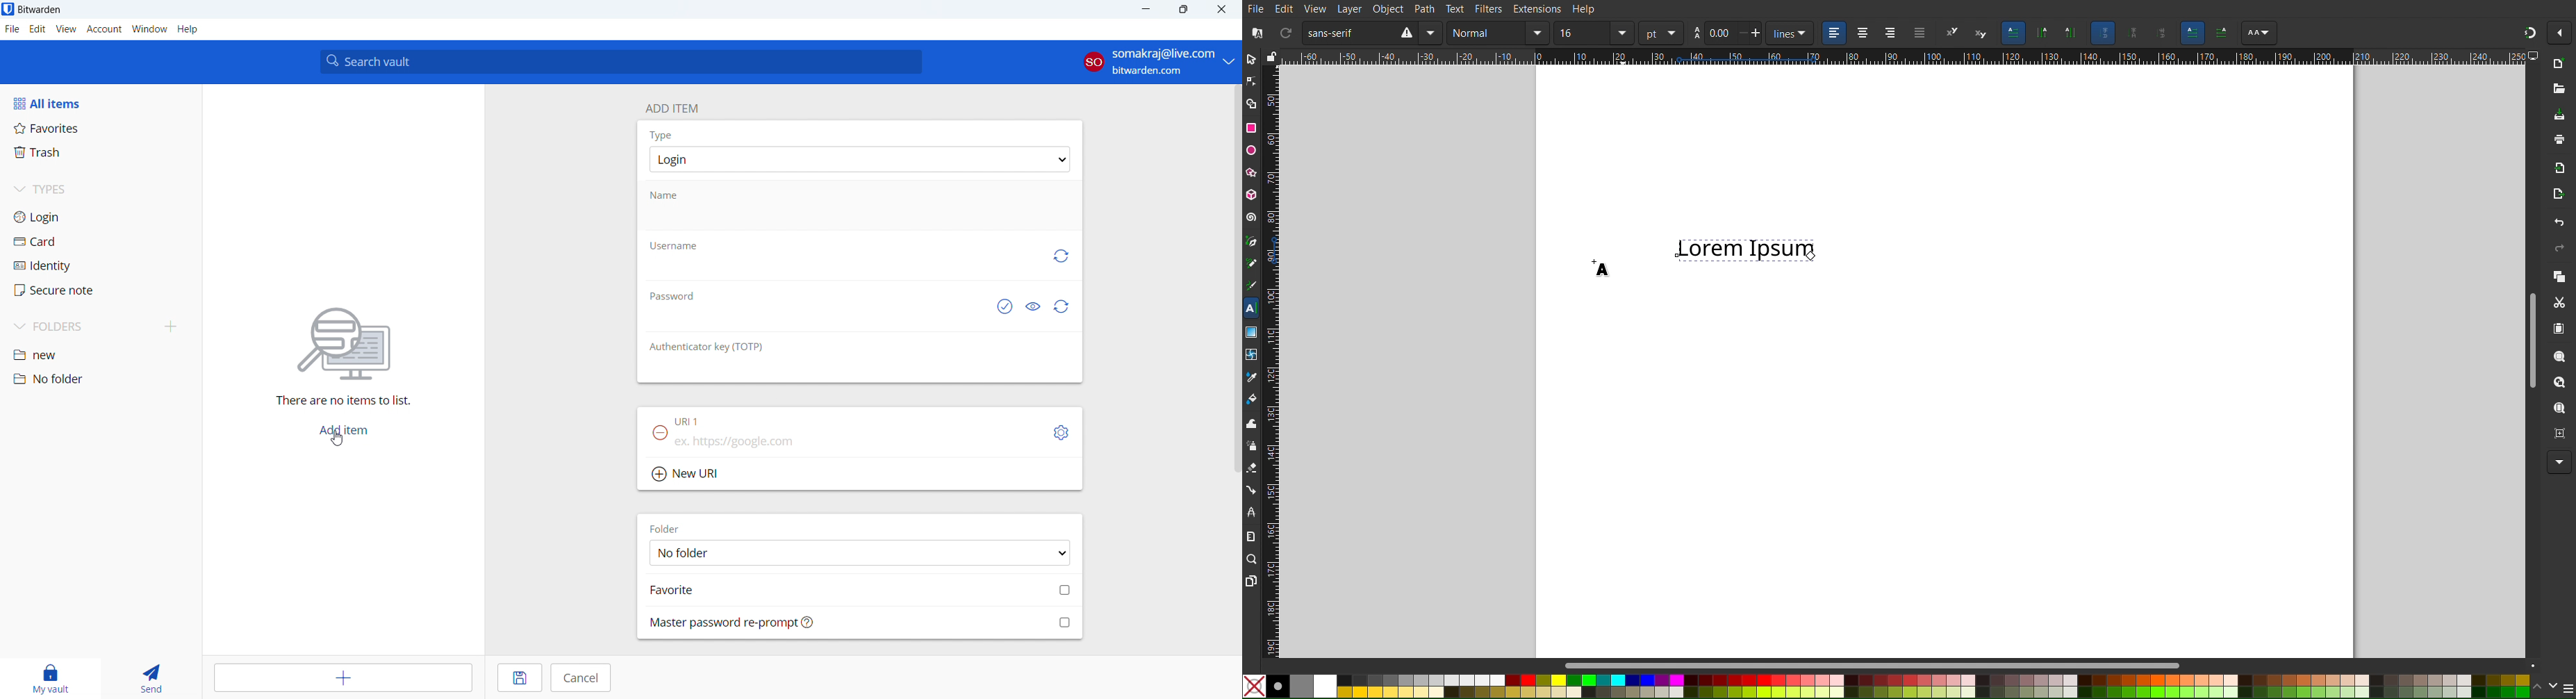 The width and height of the screenshot is (2576, 700). I want to click on Type, so click(661, 135).